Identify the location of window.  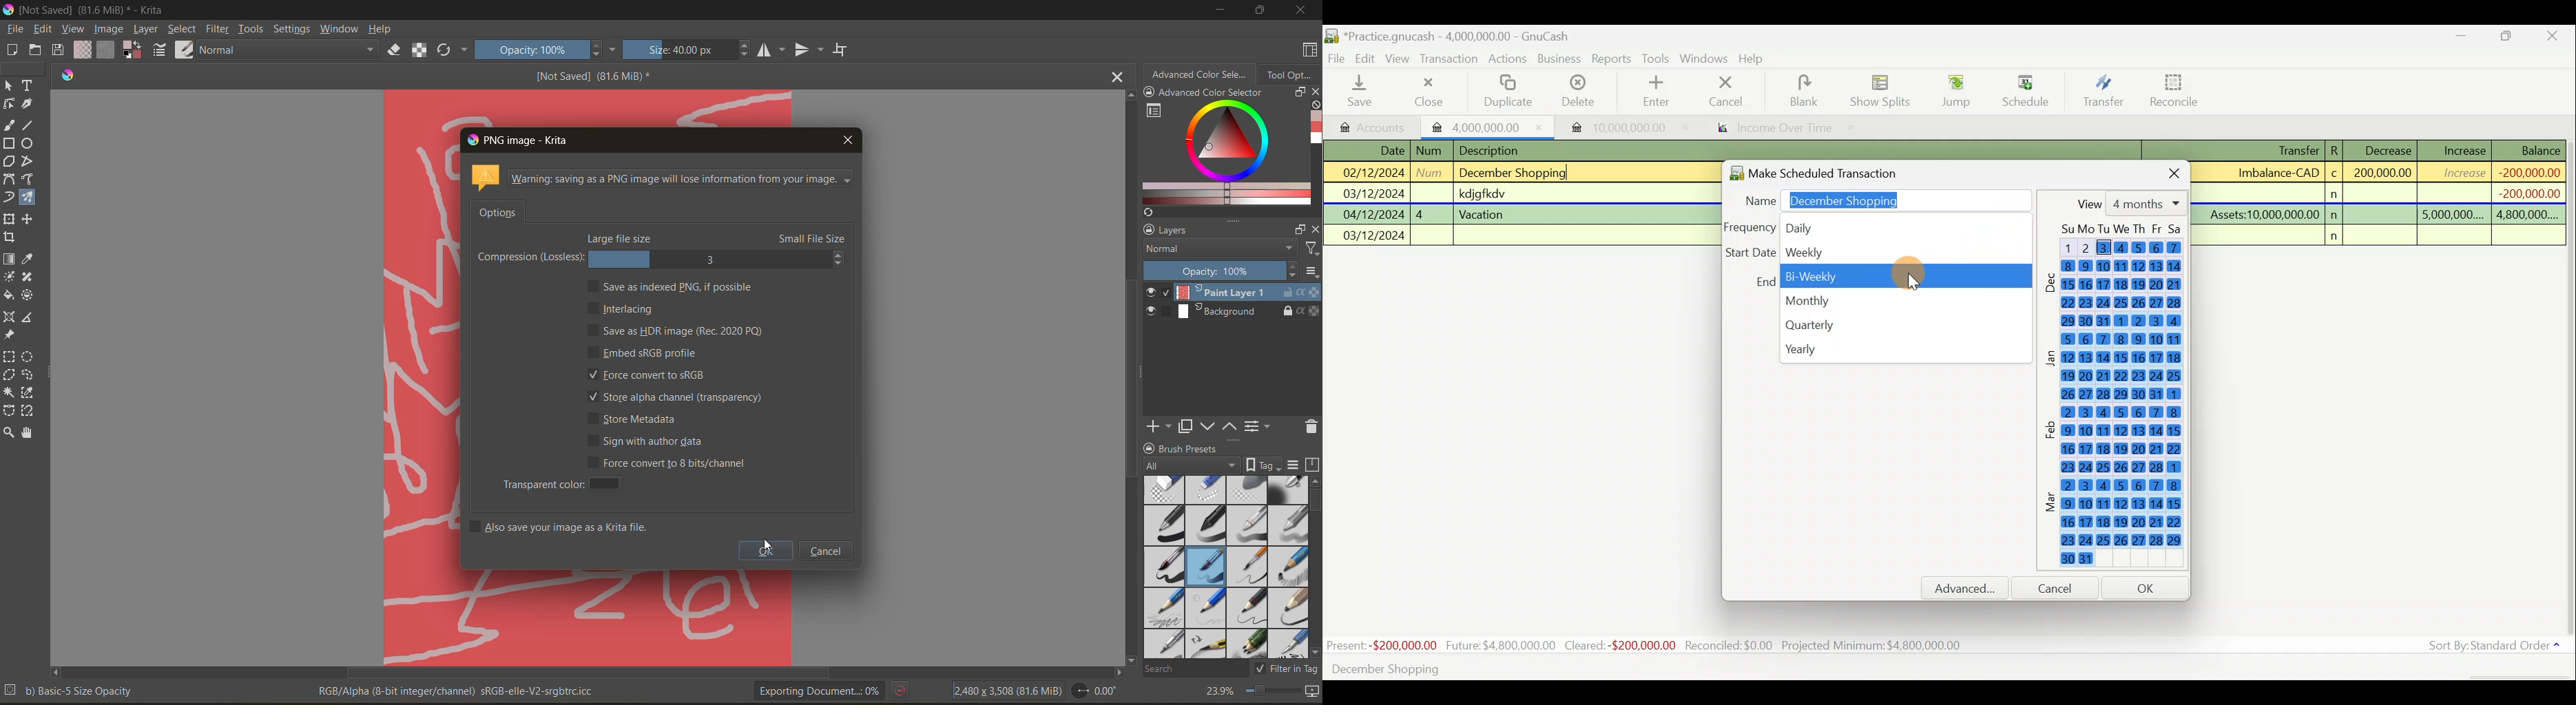
(339, 29).